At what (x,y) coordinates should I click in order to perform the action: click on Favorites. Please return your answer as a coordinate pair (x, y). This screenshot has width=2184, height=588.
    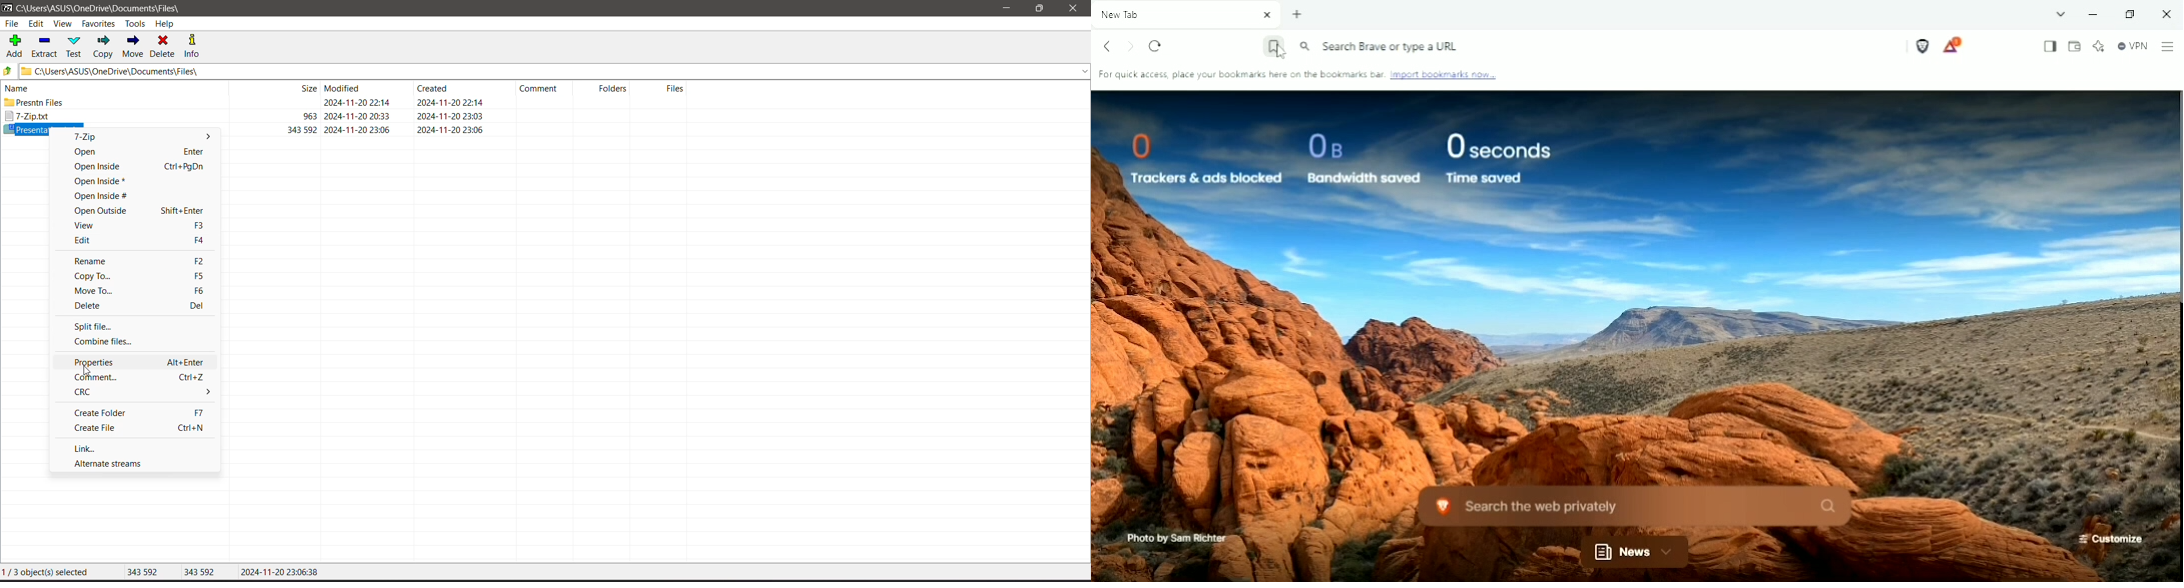
    Looking at the image, I should click on (99, 24).